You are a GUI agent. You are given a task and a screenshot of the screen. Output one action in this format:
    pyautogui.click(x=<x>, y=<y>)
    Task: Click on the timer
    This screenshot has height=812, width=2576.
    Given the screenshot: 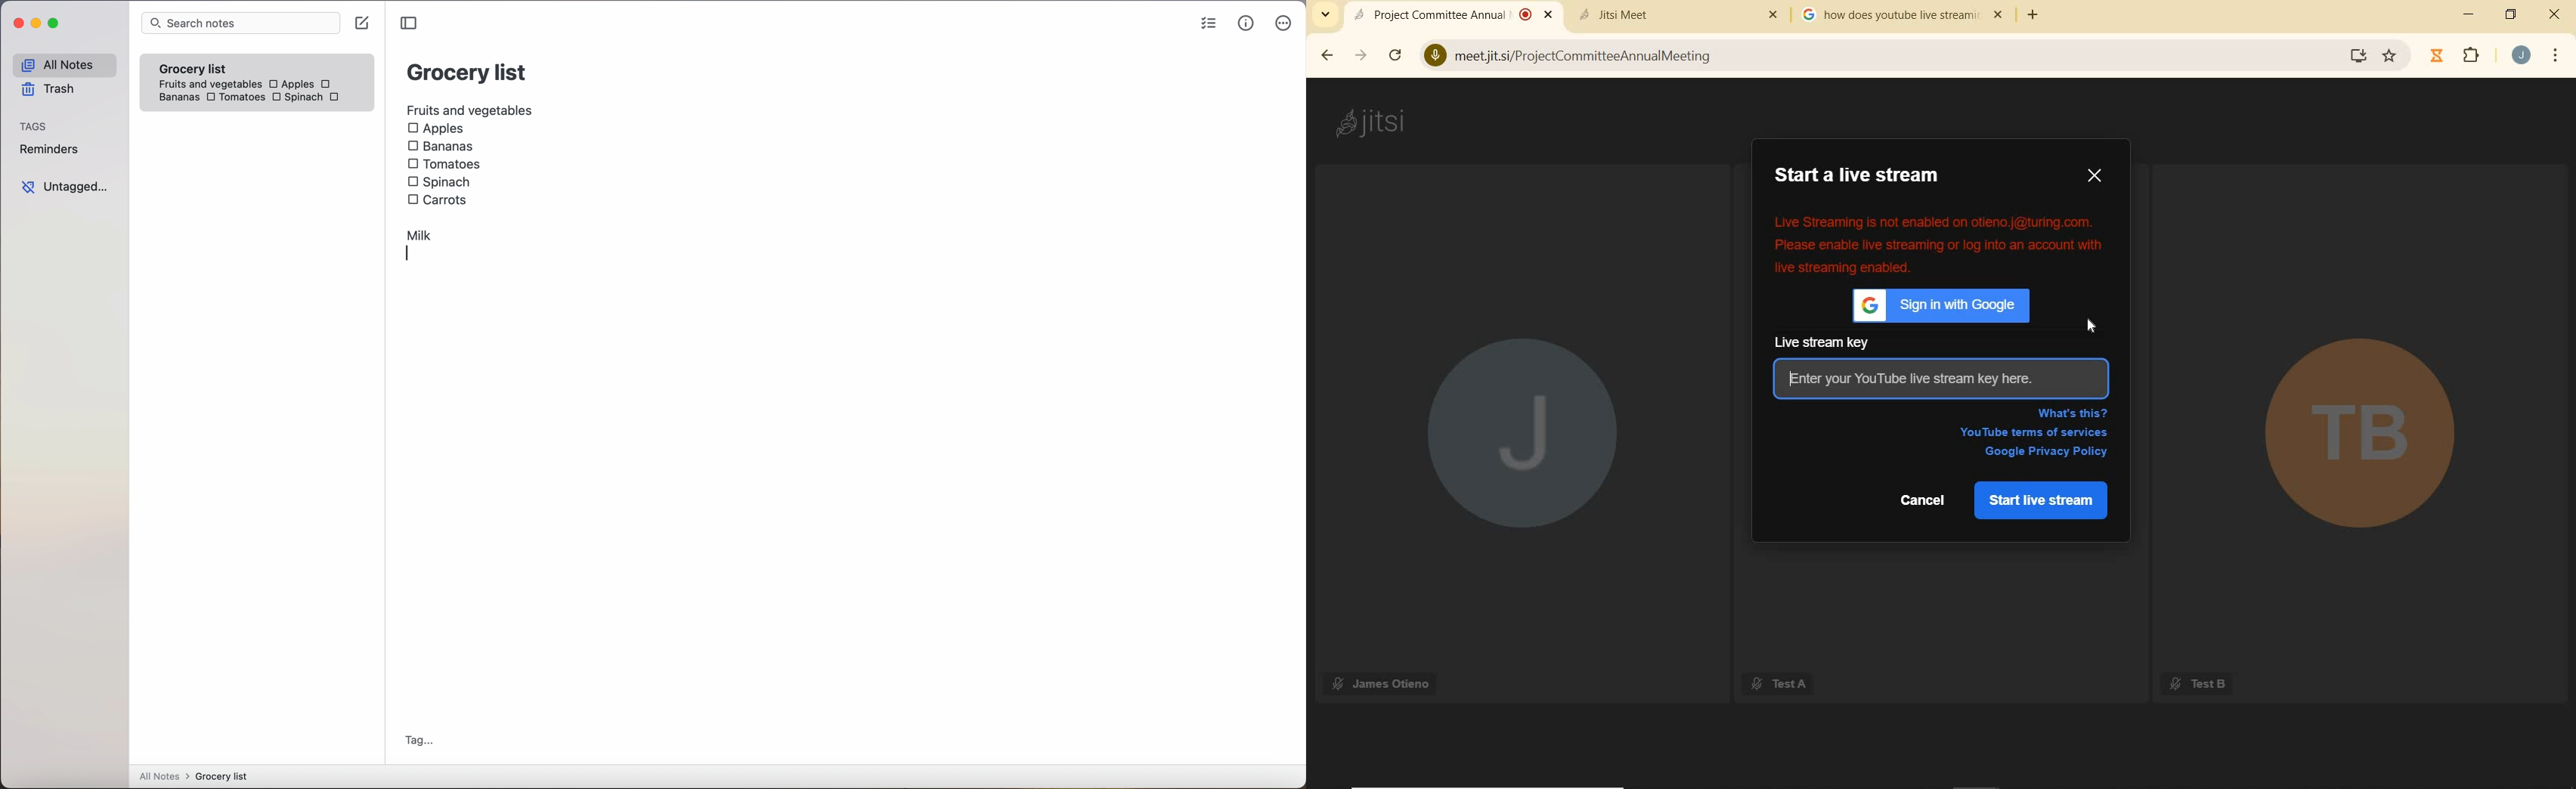 What is the action you would take?
    pyautogui.click(x=2437, y=55)
    